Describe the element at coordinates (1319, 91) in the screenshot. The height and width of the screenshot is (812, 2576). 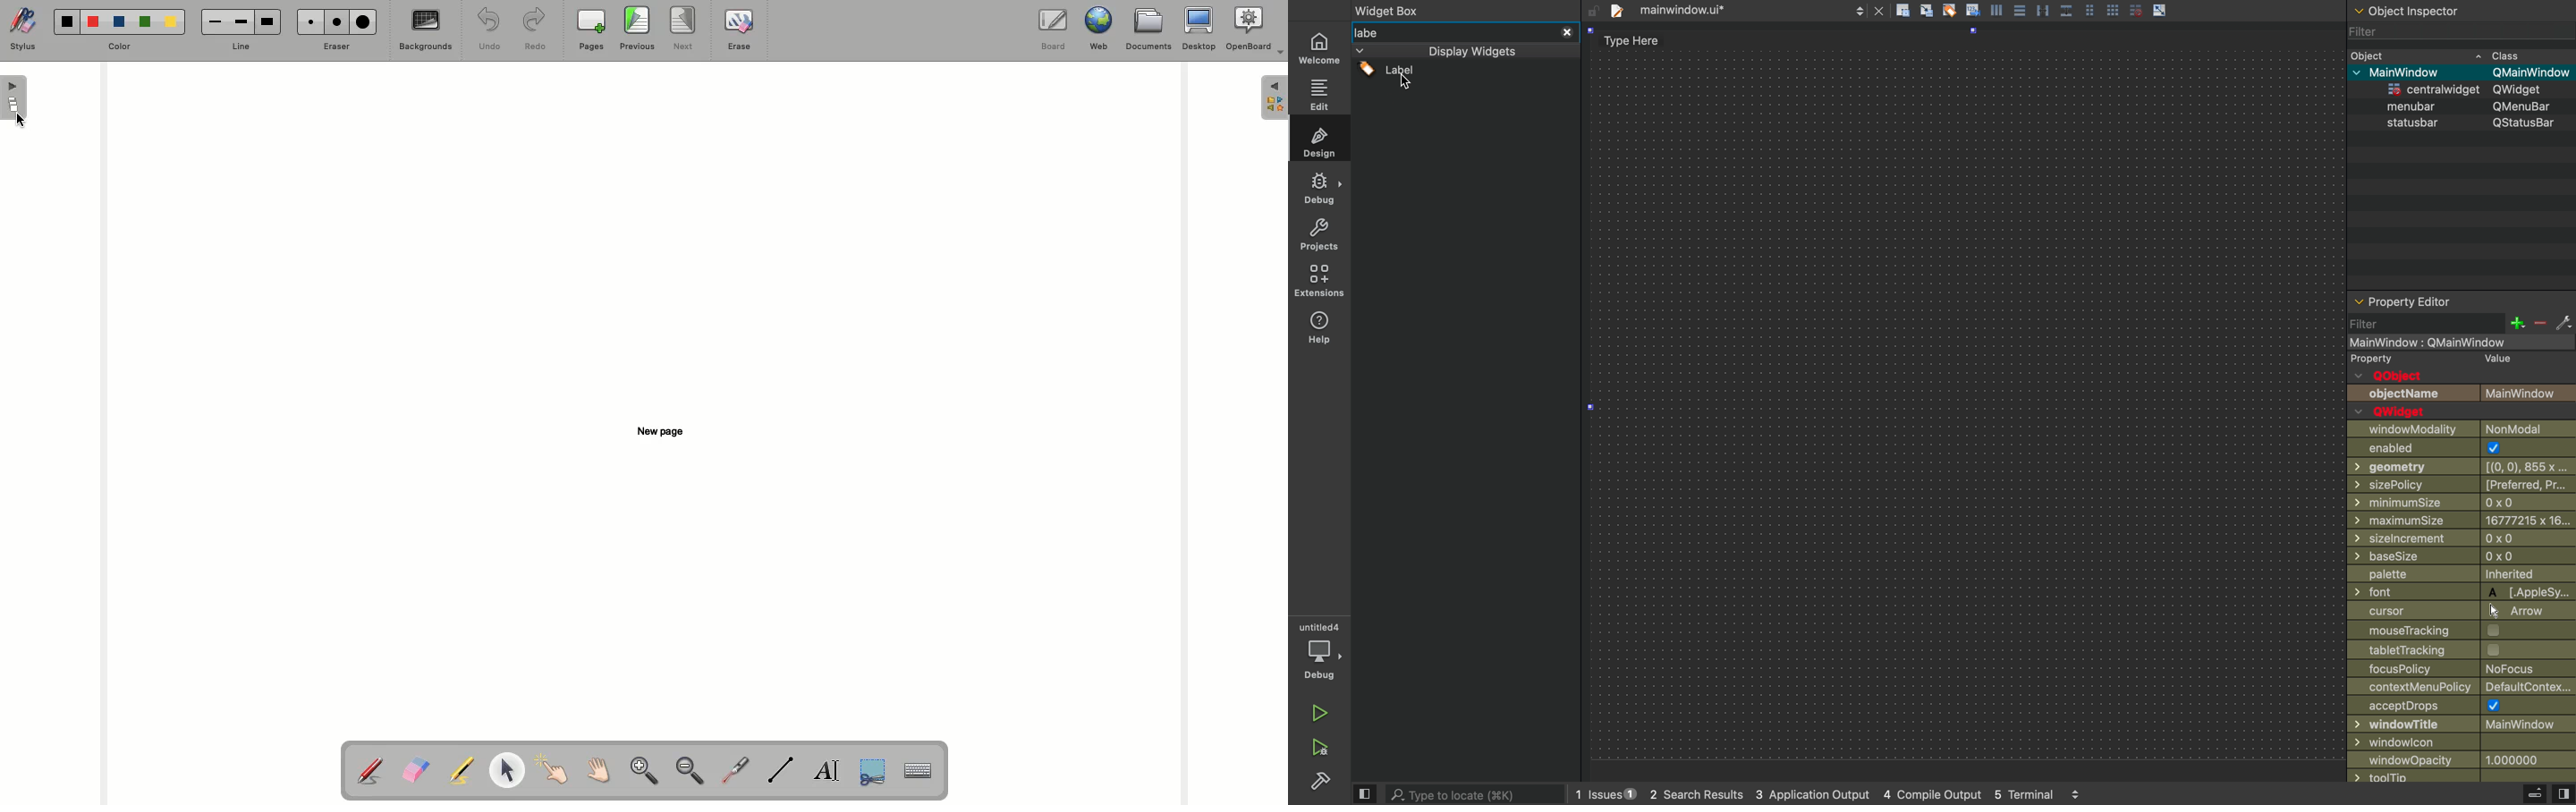
I see `edit` at that location.